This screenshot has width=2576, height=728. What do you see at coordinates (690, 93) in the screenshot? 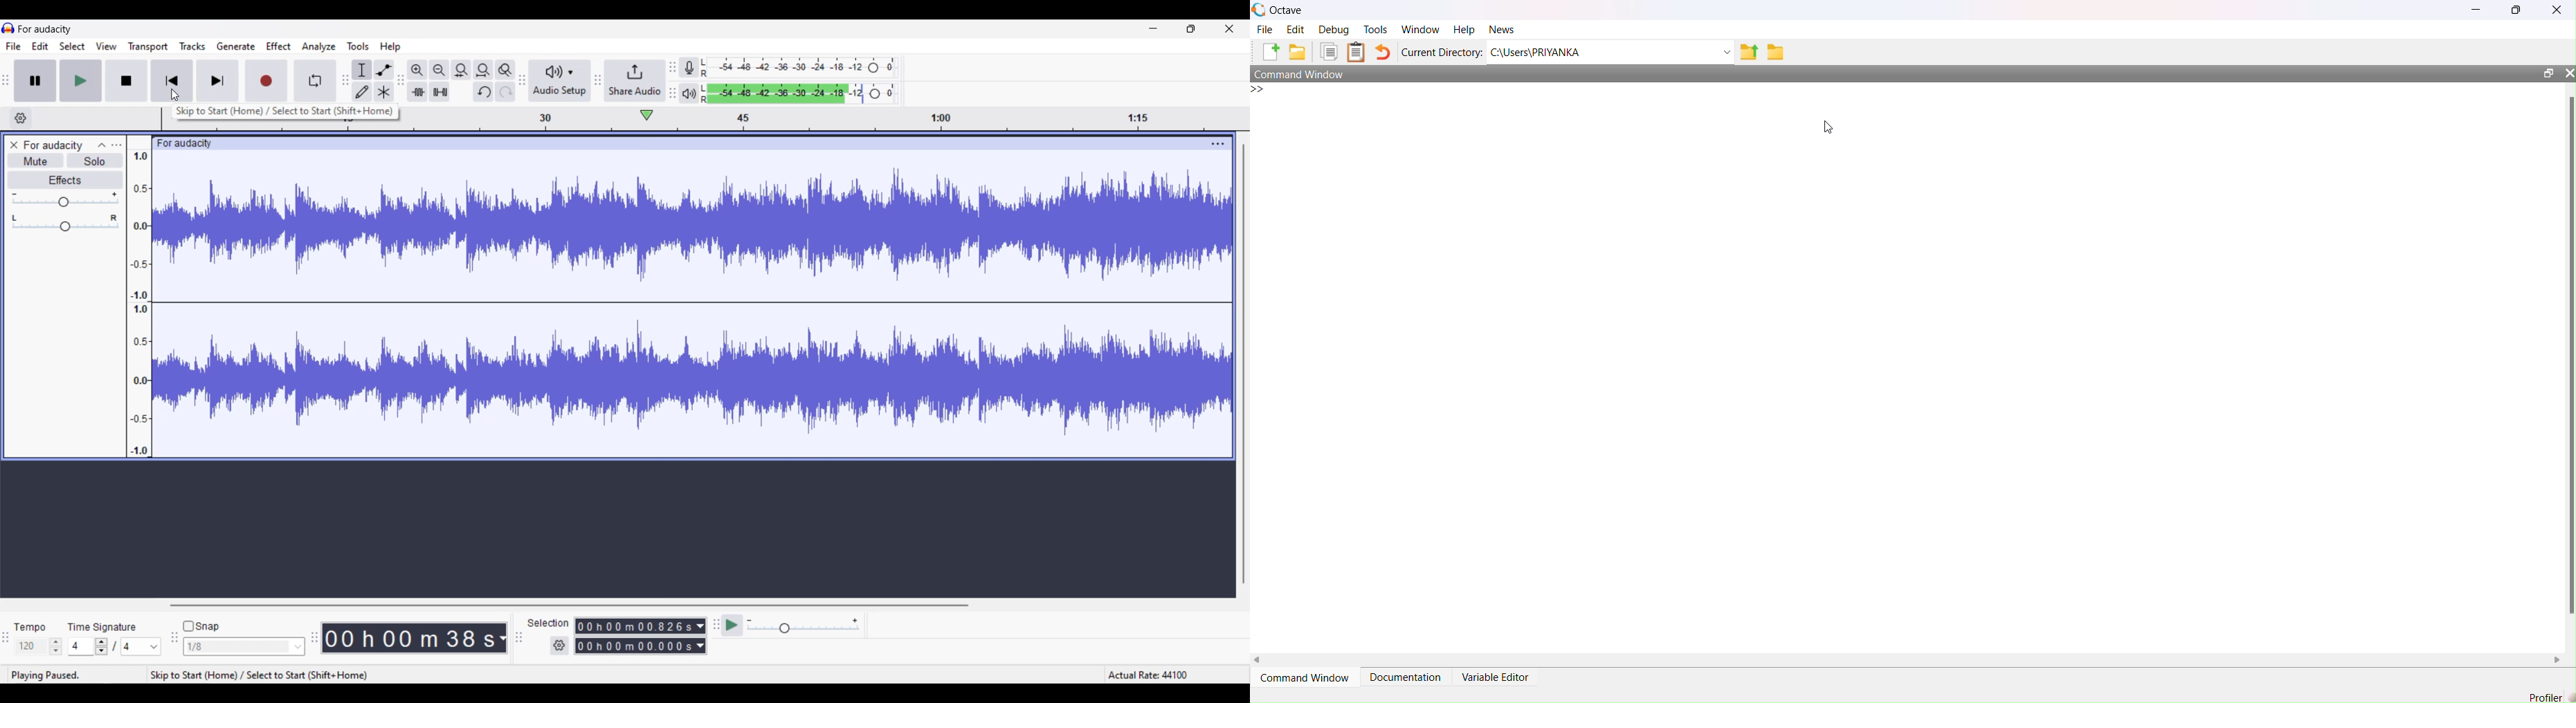
I see `Playback meter` at bounding box center [690, 93].